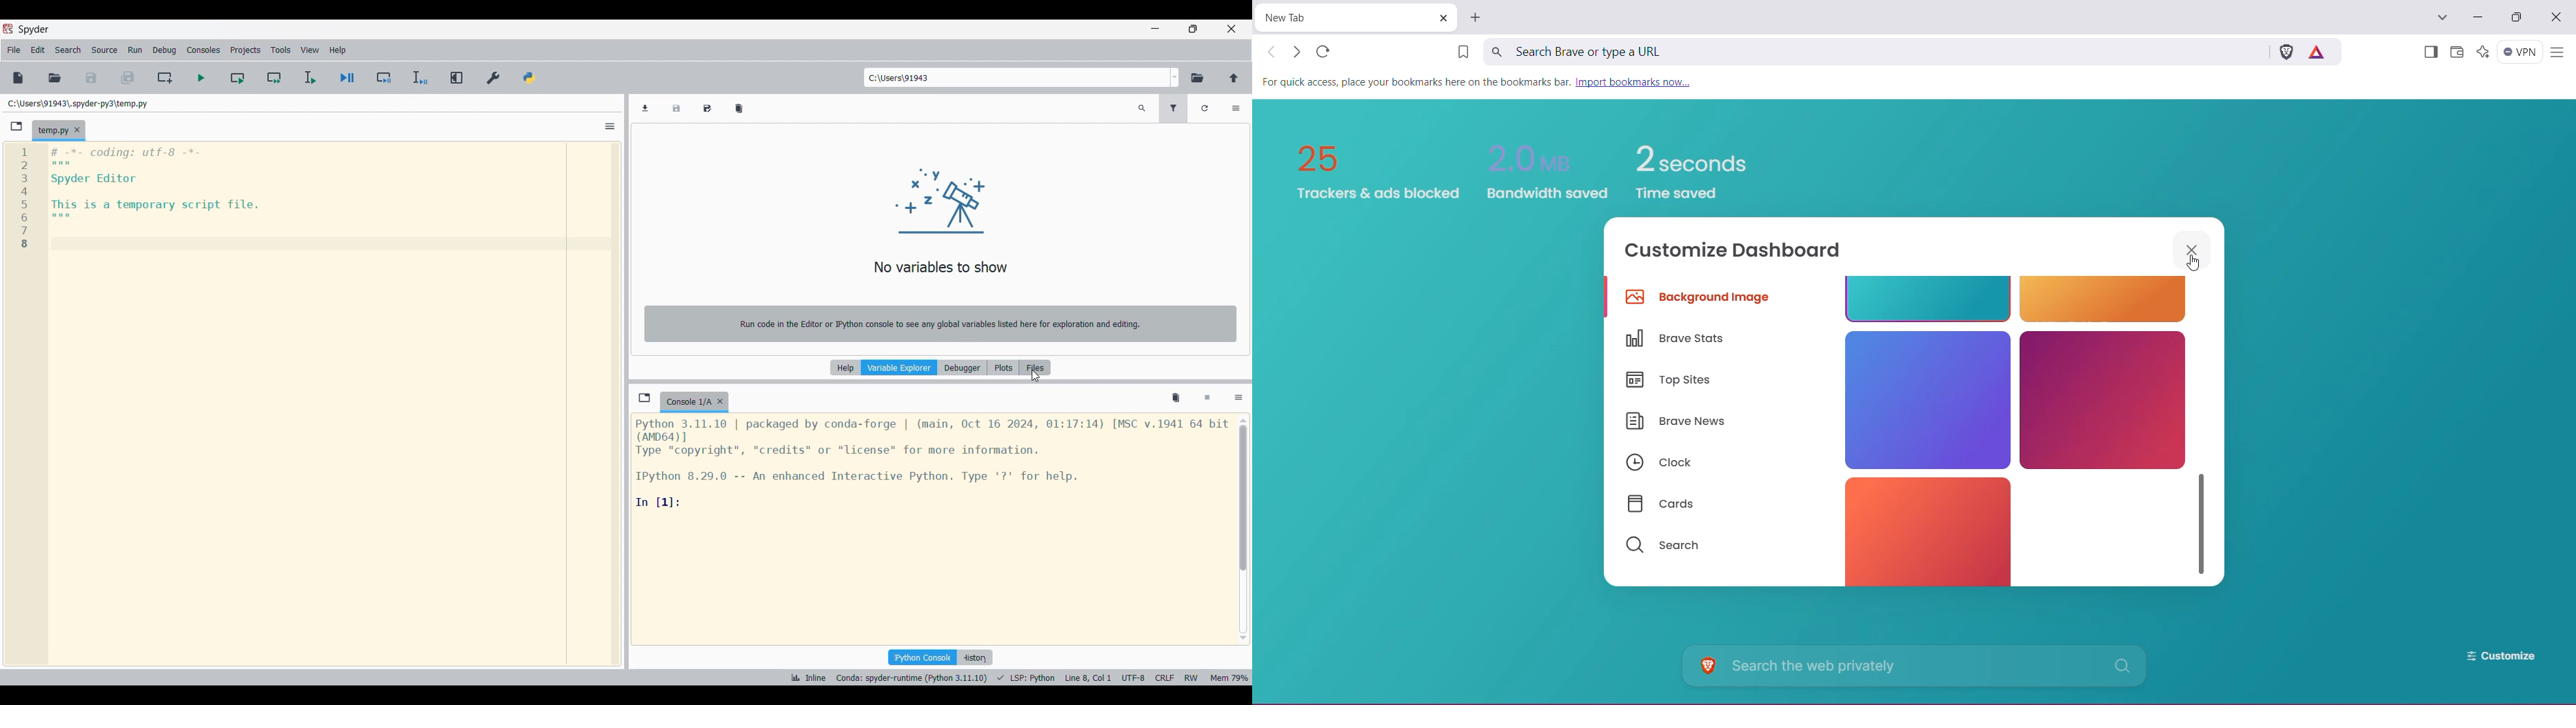 The width and height of the screenshot is (2576, 728). I want to click on Run selection/current line, so click(310, 78).